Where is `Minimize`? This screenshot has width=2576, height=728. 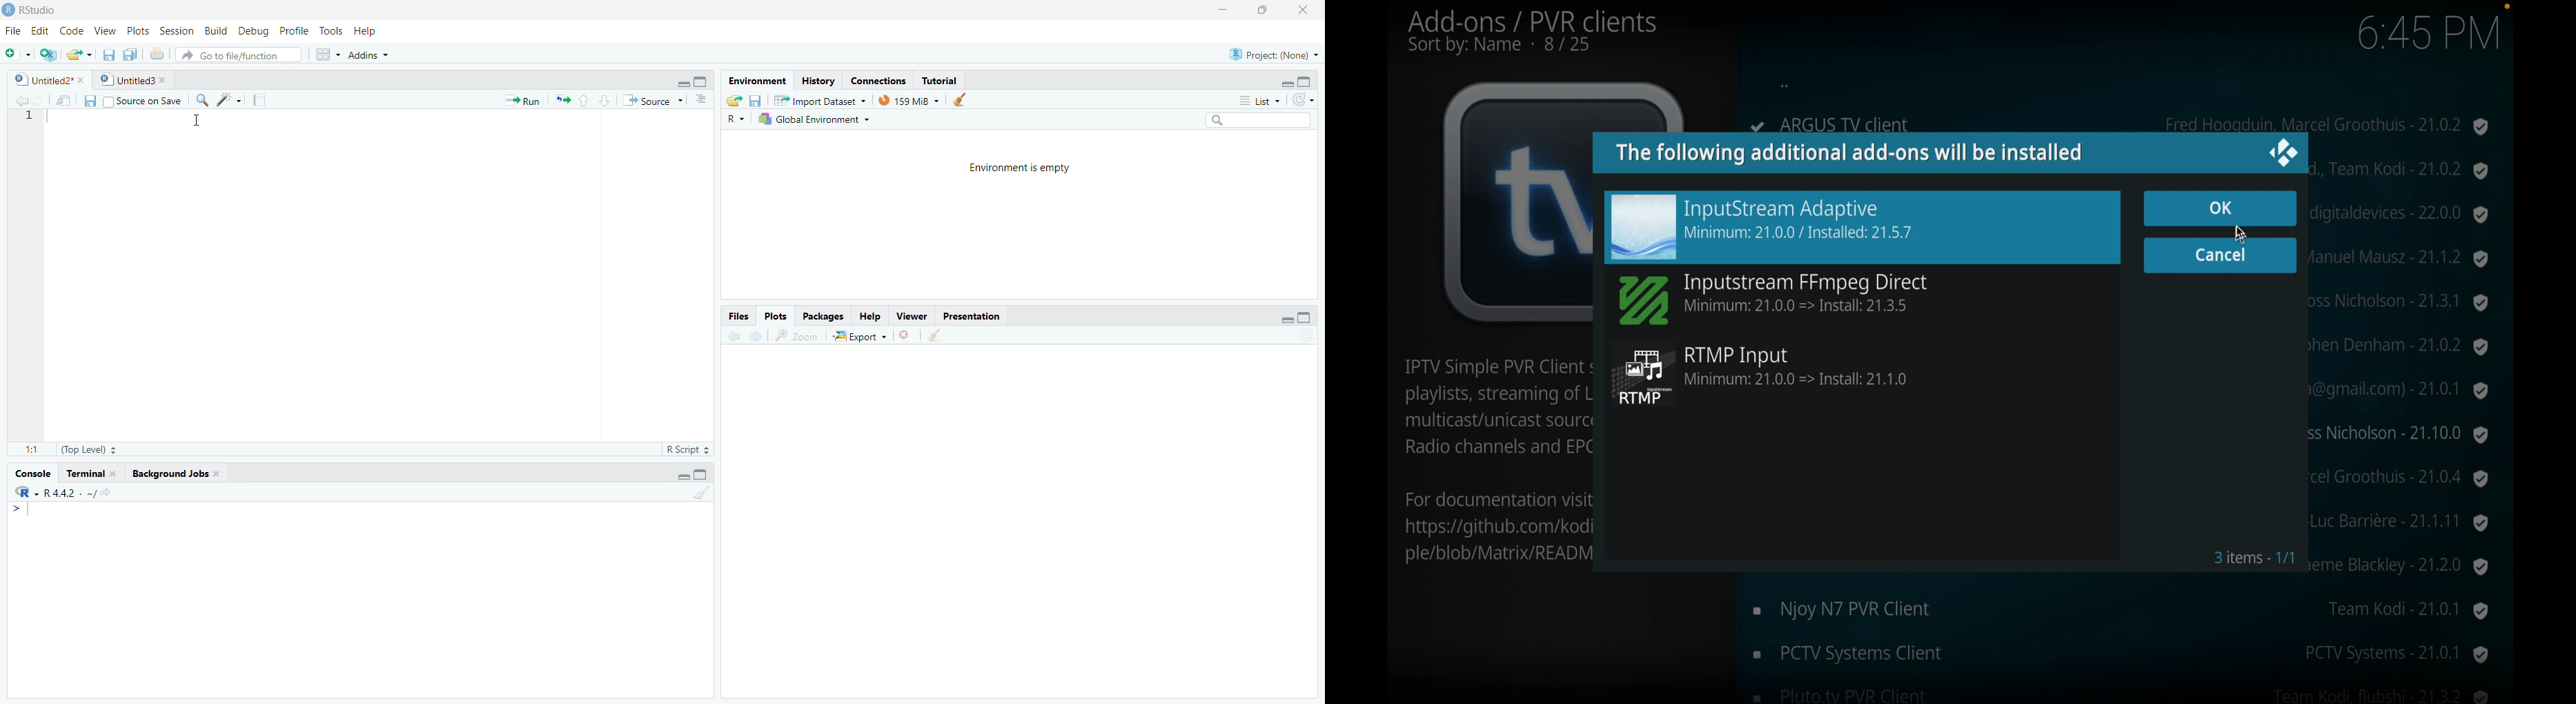
Minimize is located at coordinates (1224, 10).